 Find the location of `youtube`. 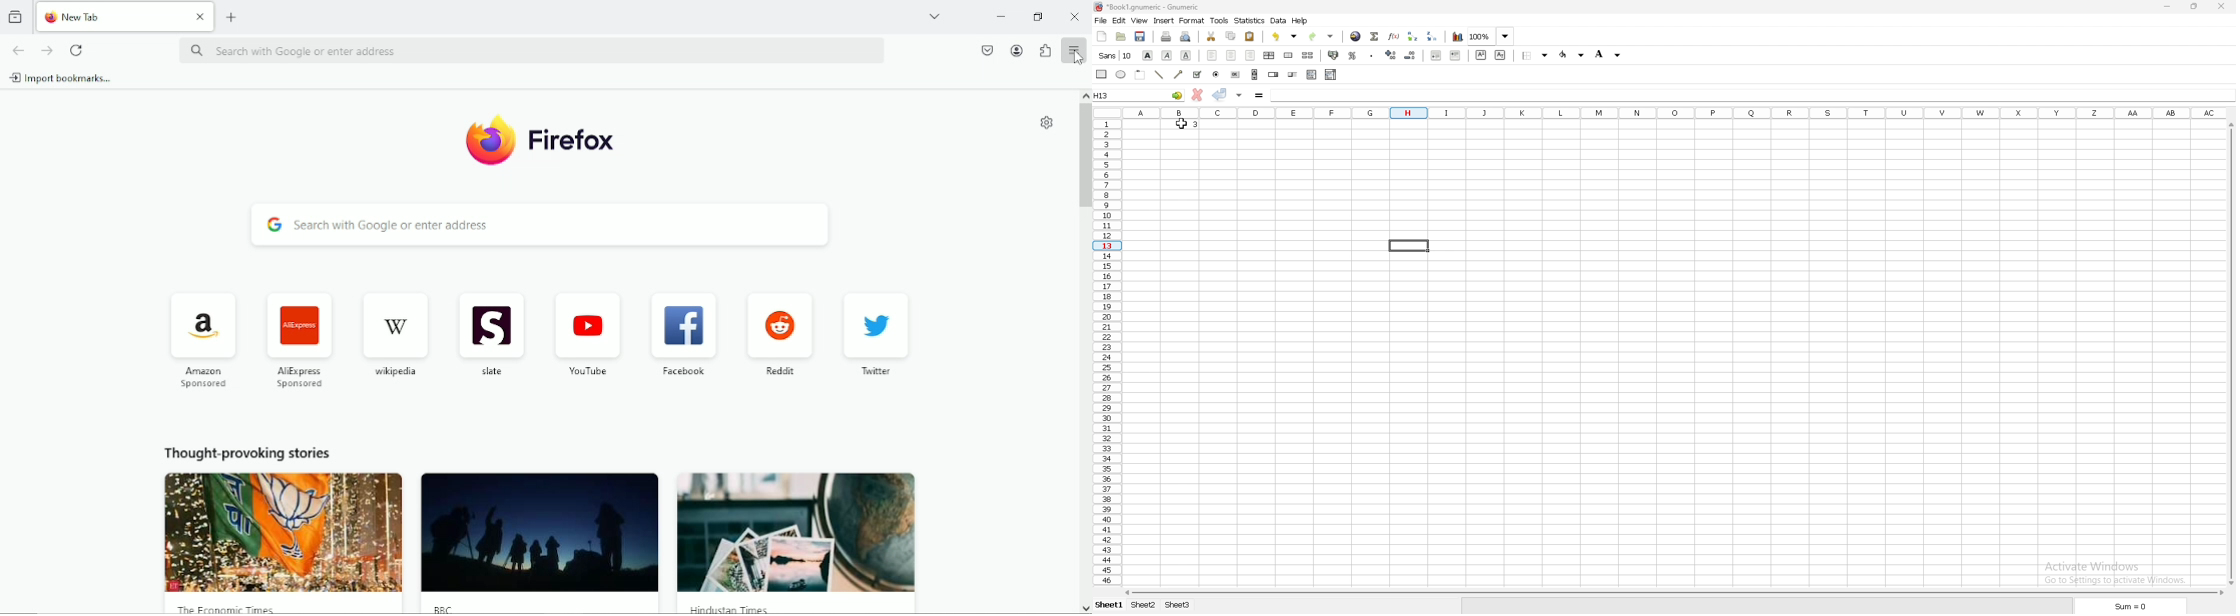

youtube is located at coordinates (589, 321).